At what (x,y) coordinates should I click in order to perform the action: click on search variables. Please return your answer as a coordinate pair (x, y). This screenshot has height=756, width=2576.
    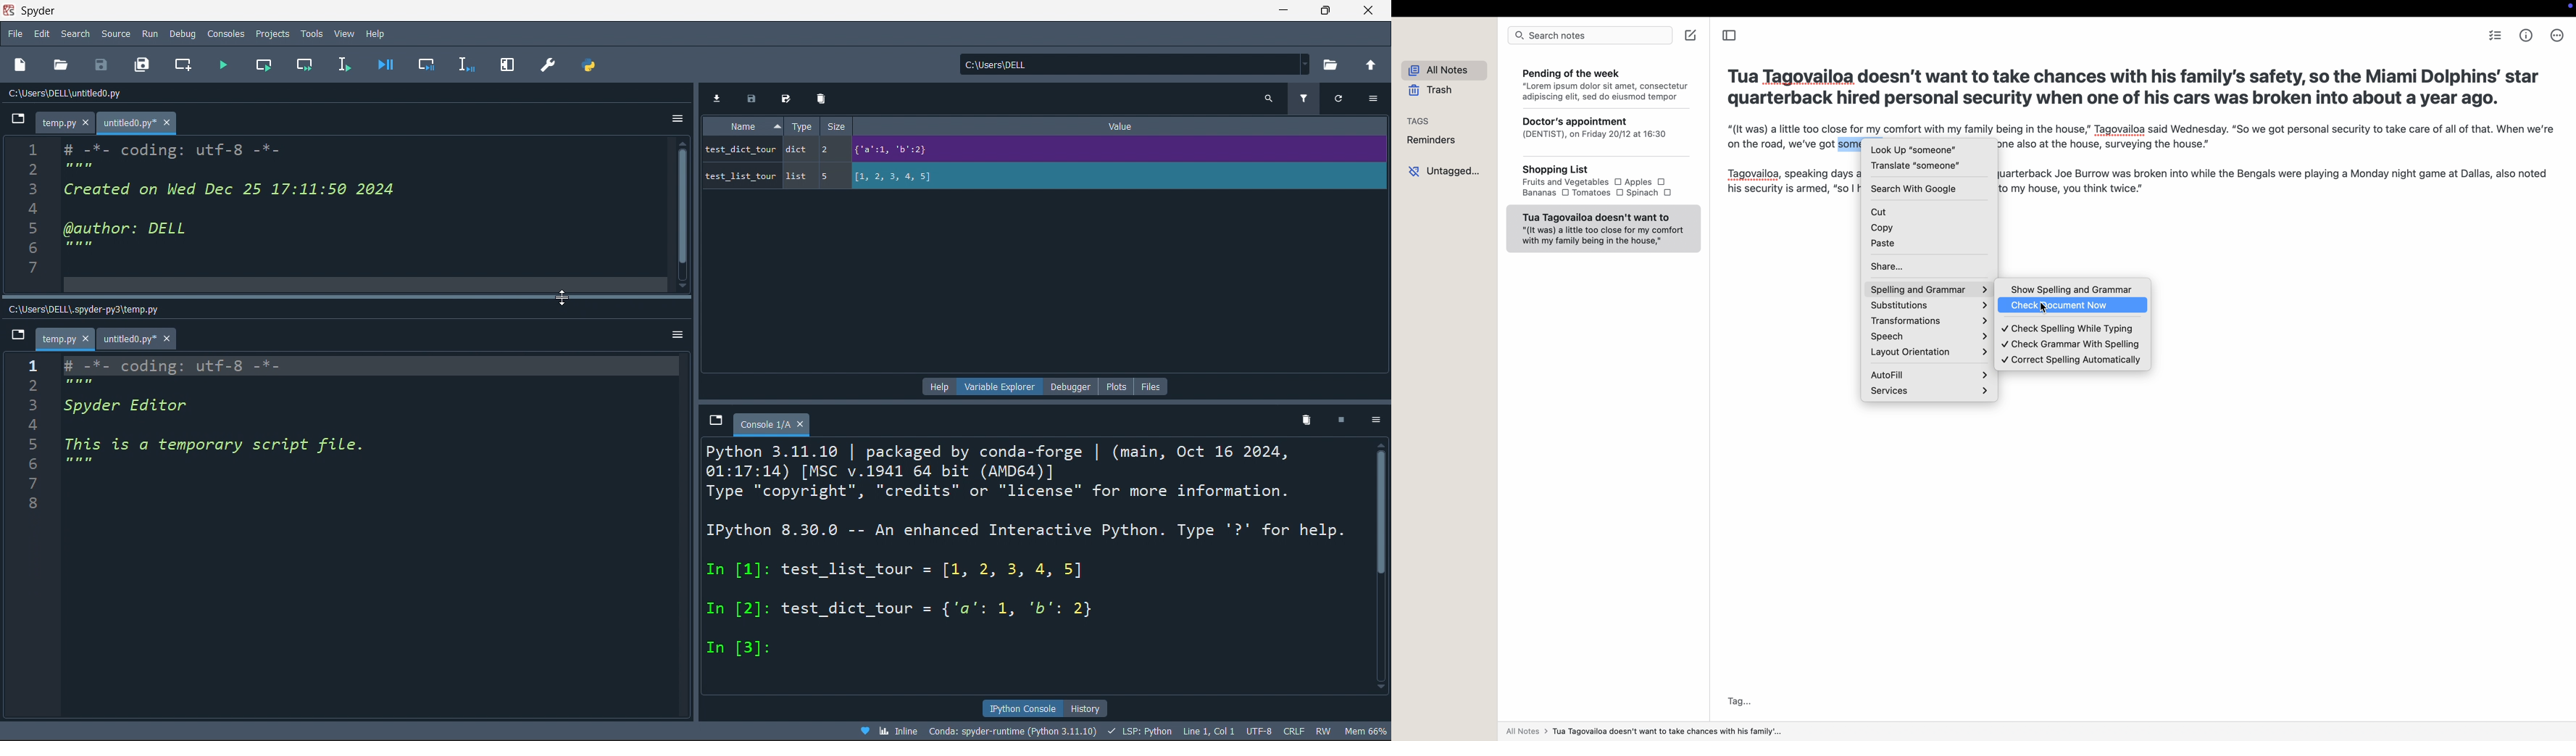
    Looking at the image, I should click on (1268, 99).